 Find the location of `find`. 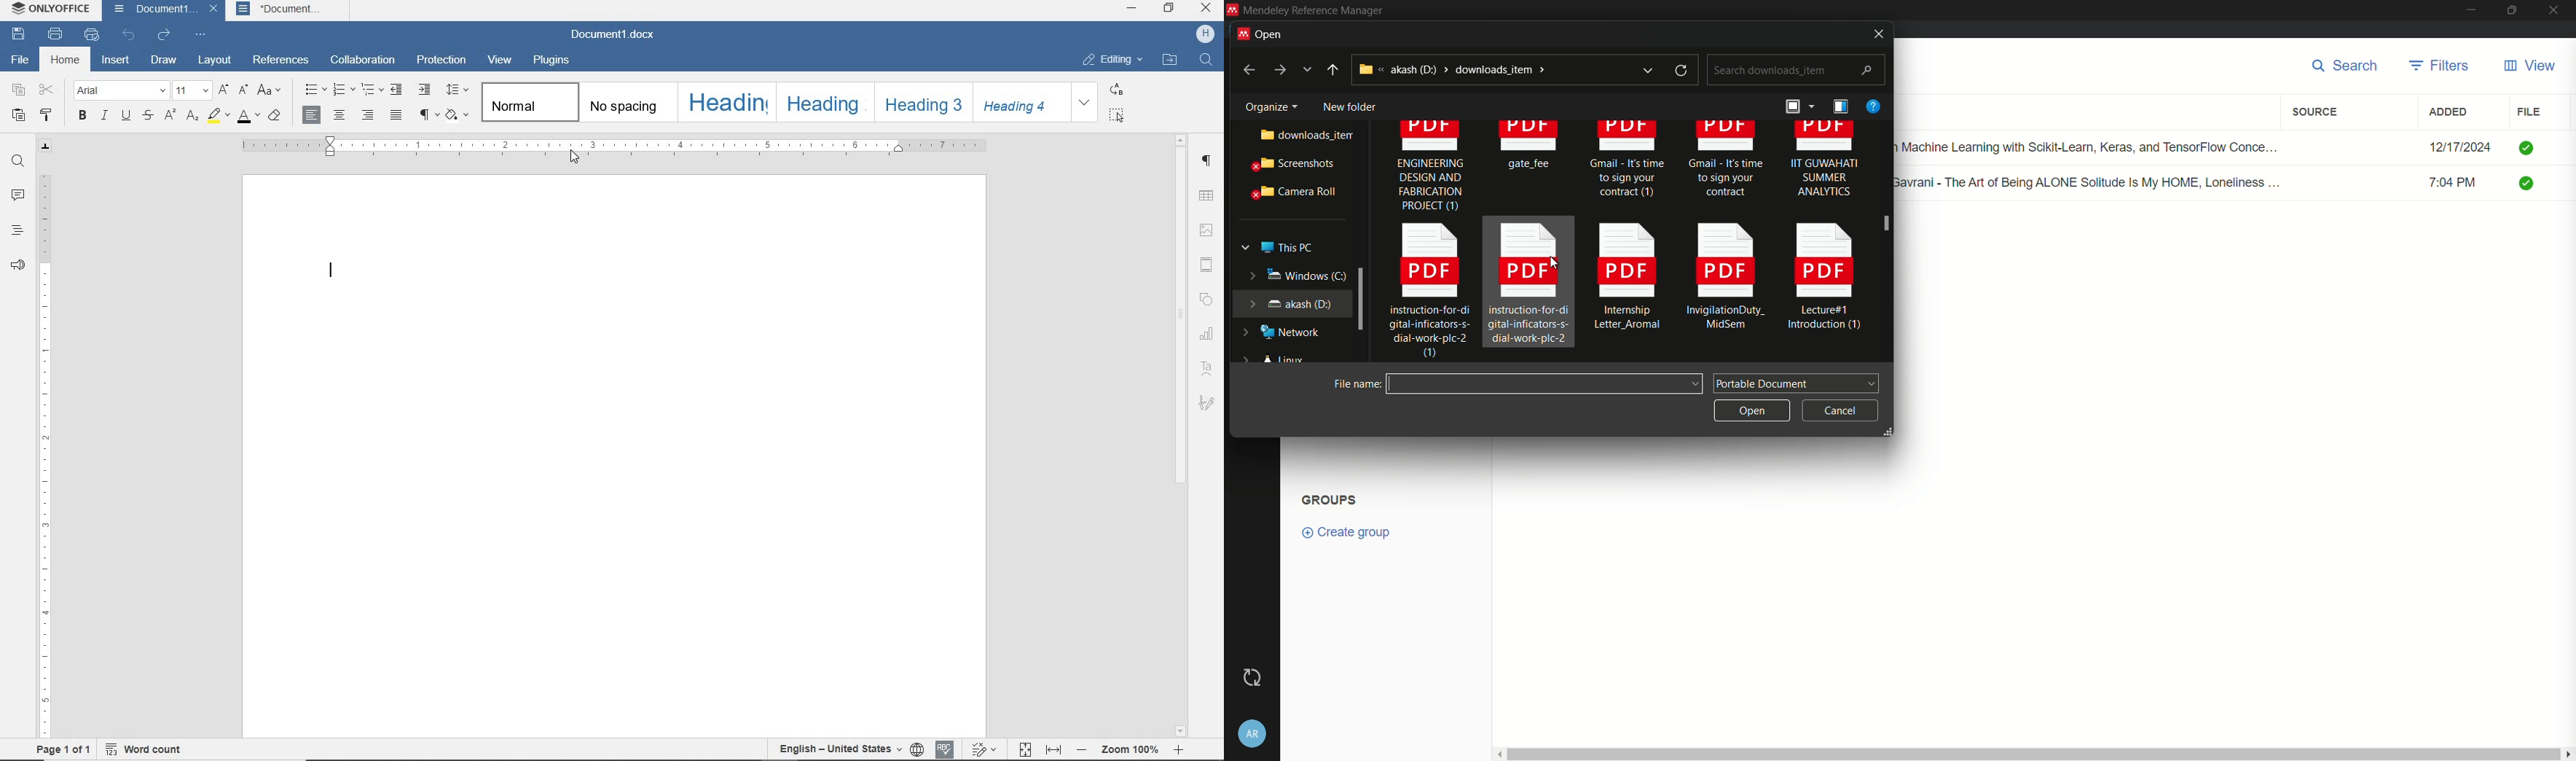

find is located at coordinates (1208, 61).